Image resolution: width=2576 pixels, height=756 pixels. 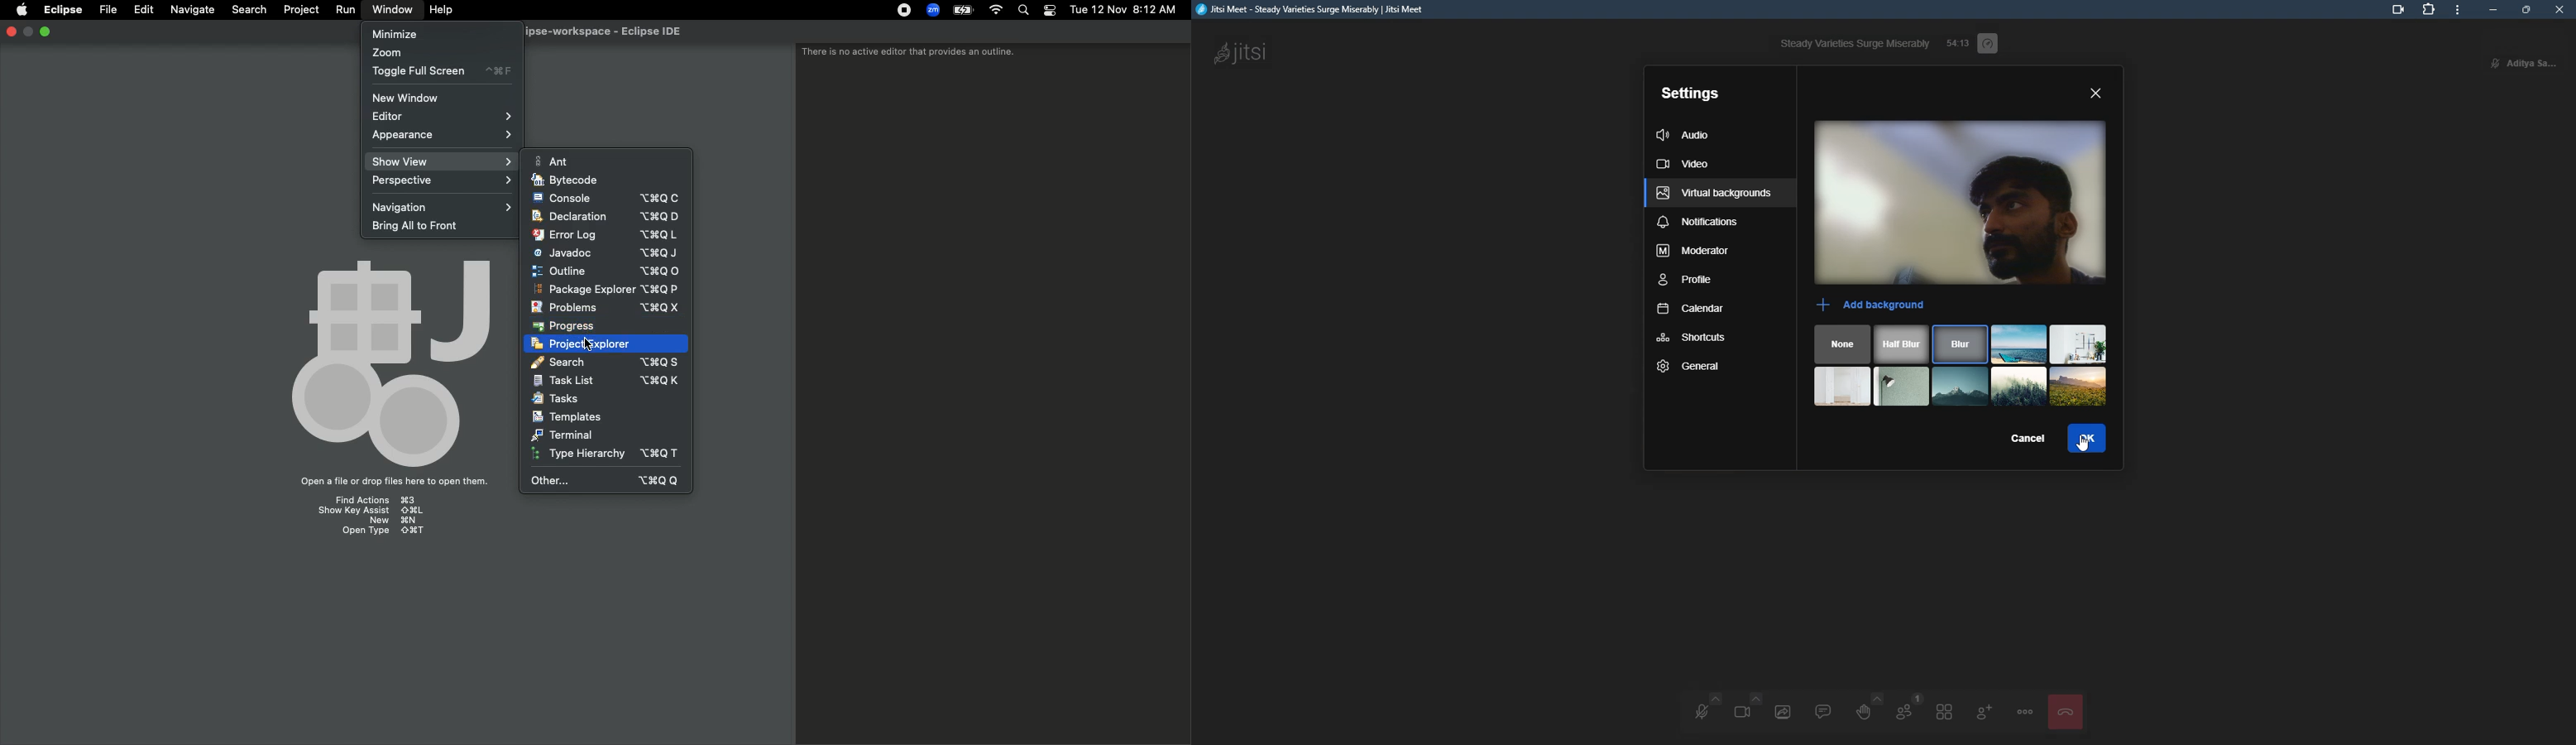 I want to click on scenery, so click(x=2079, y=386).